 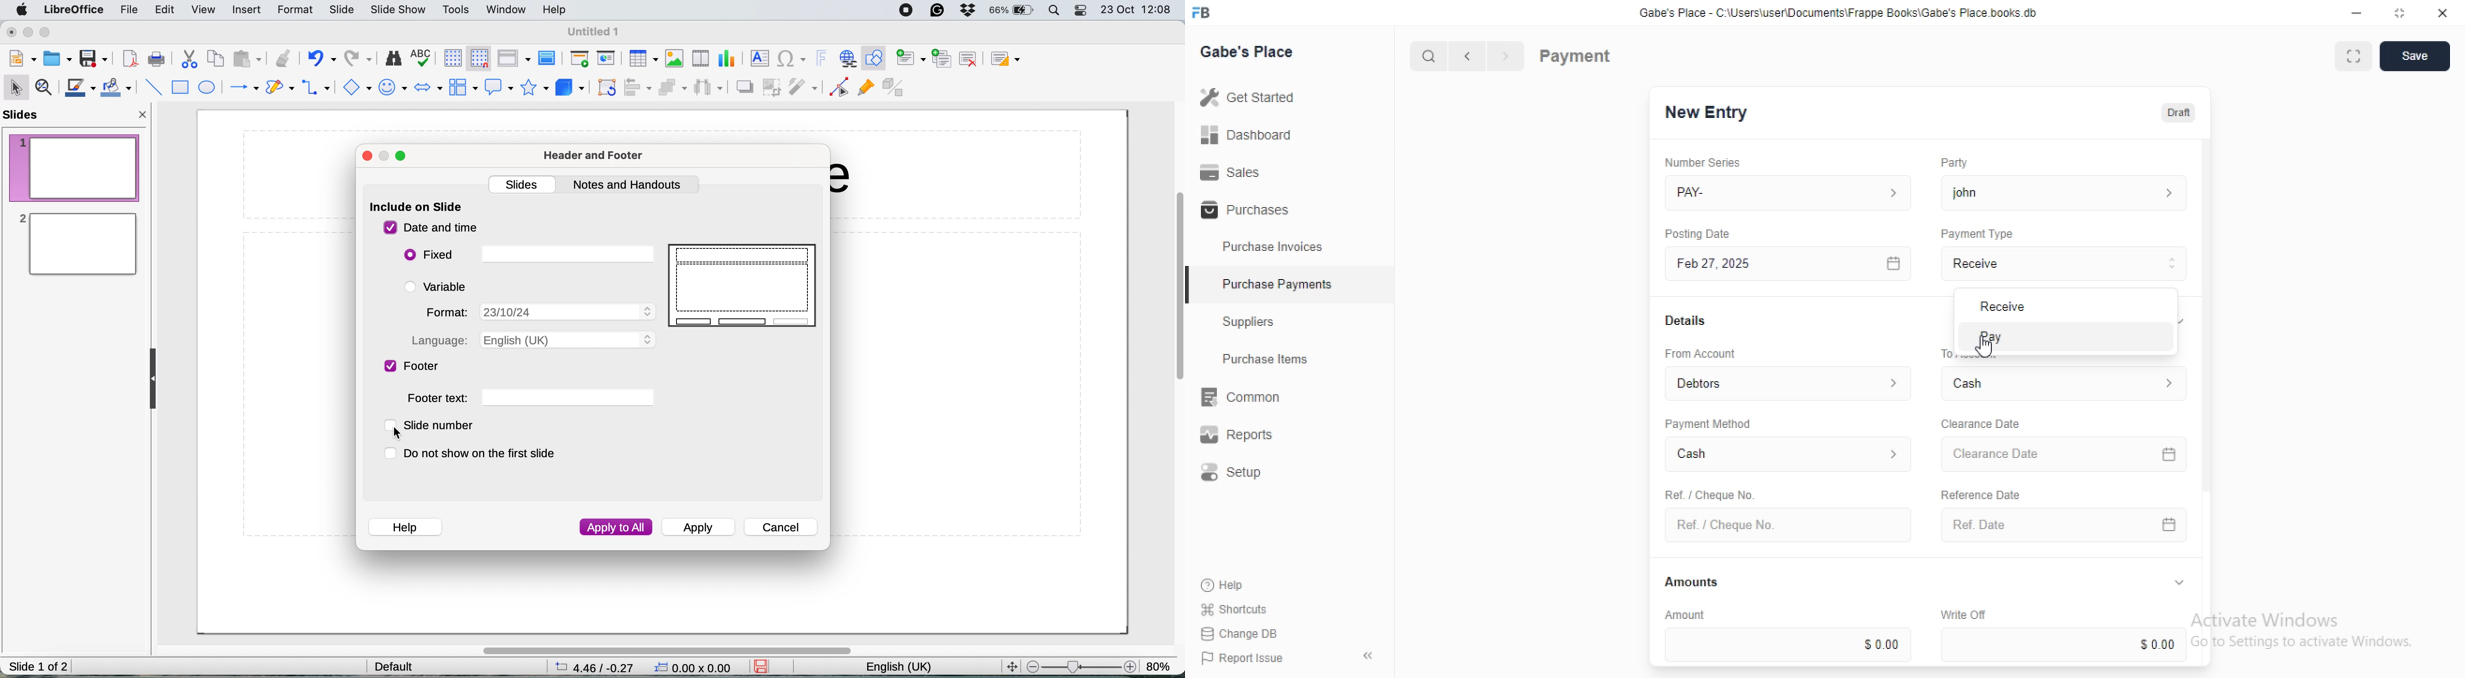 What do you see at coordinates (580, 60) in the screenshot?
I see `start from first slide` at bounding box center [580, 60].